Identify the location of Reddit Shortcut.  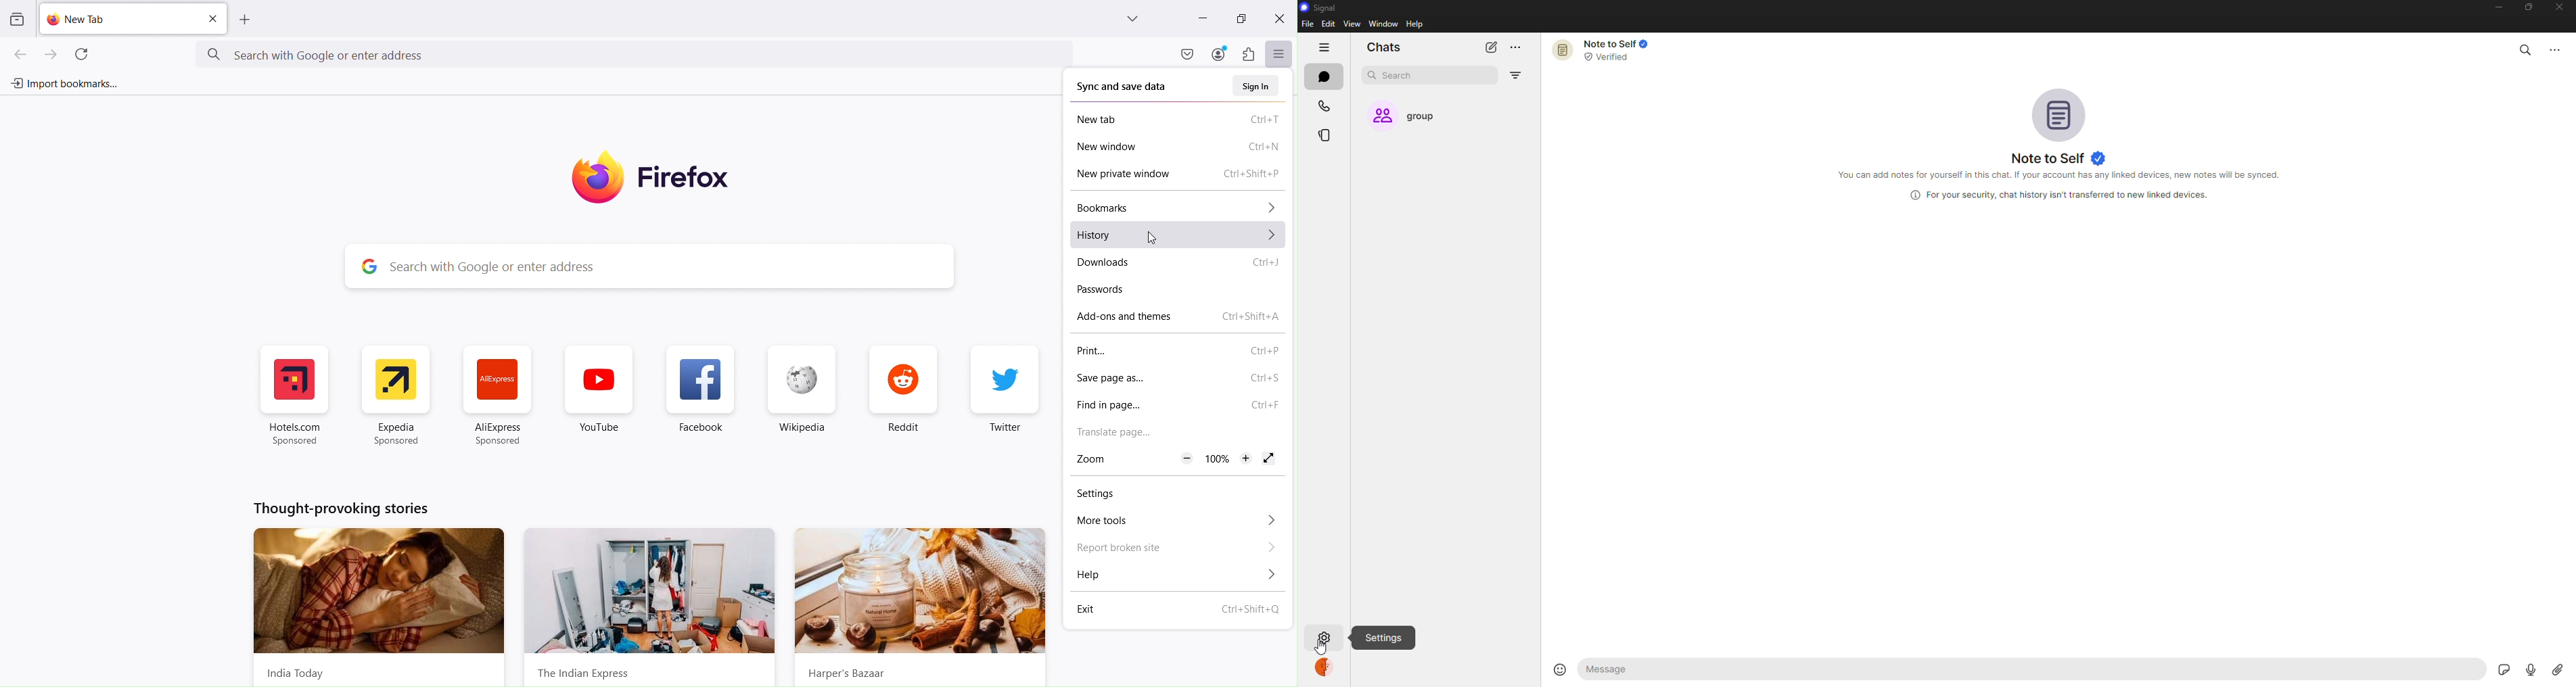
(901, 396).